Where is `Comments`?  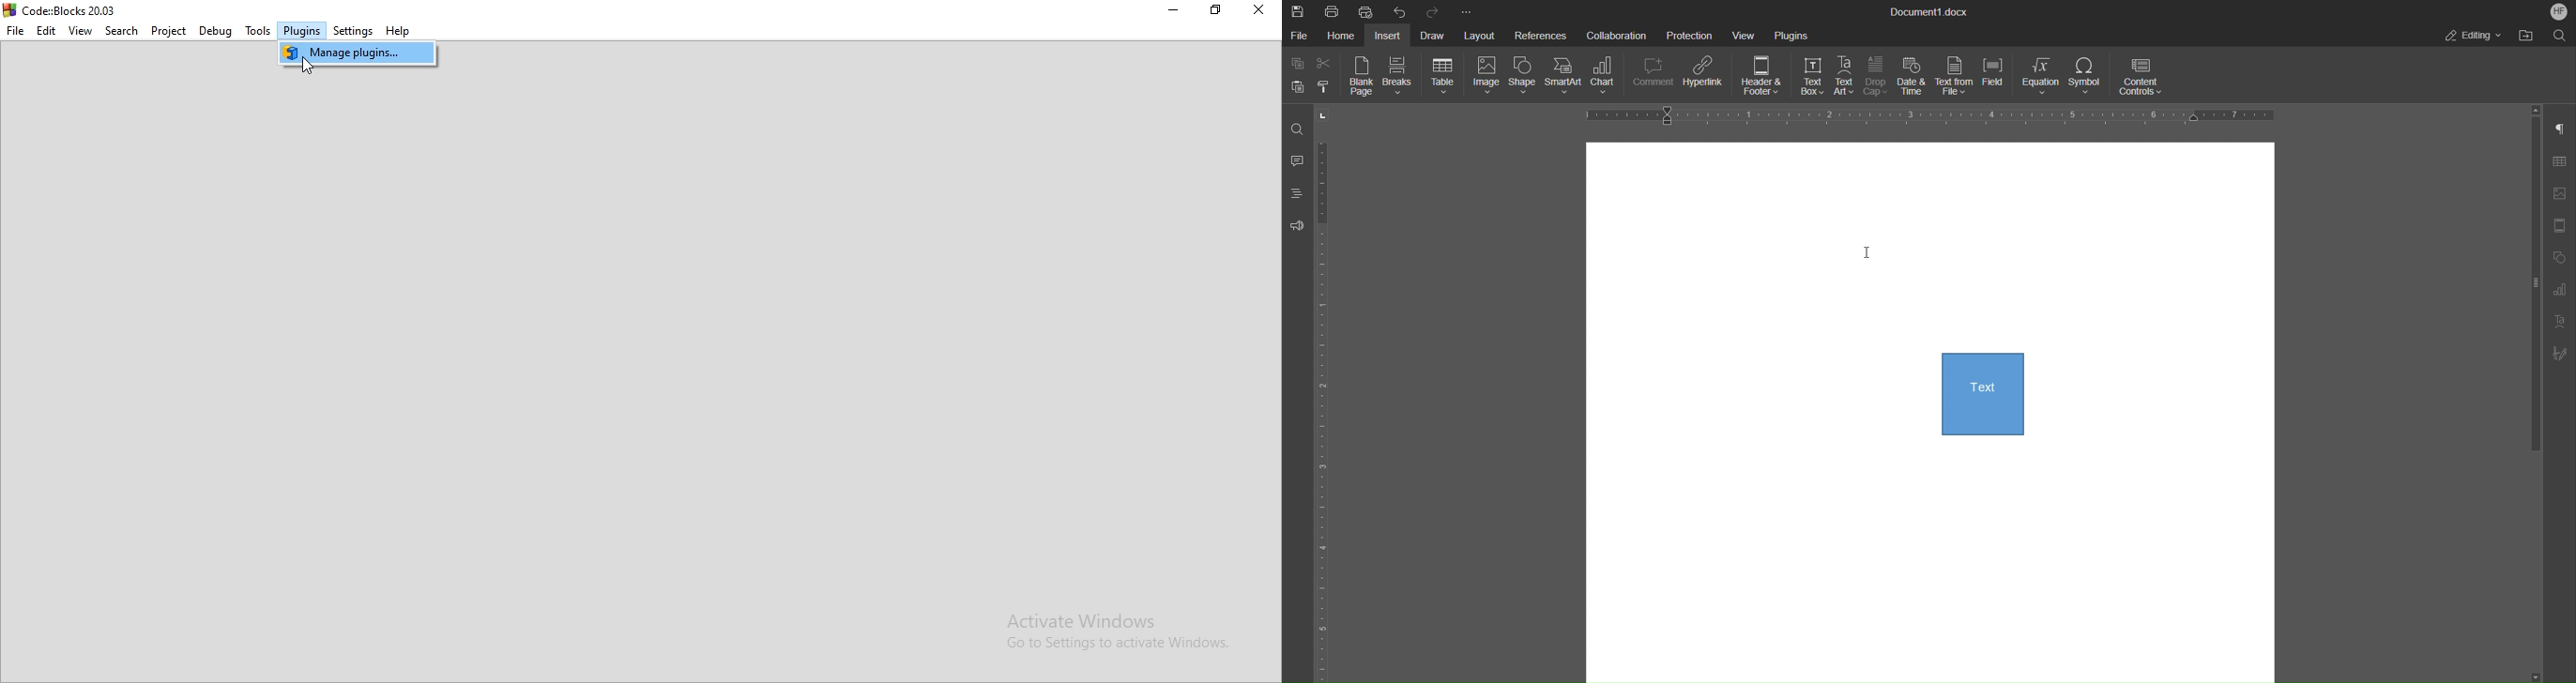
Comments is located at coordinates (1298, 162).